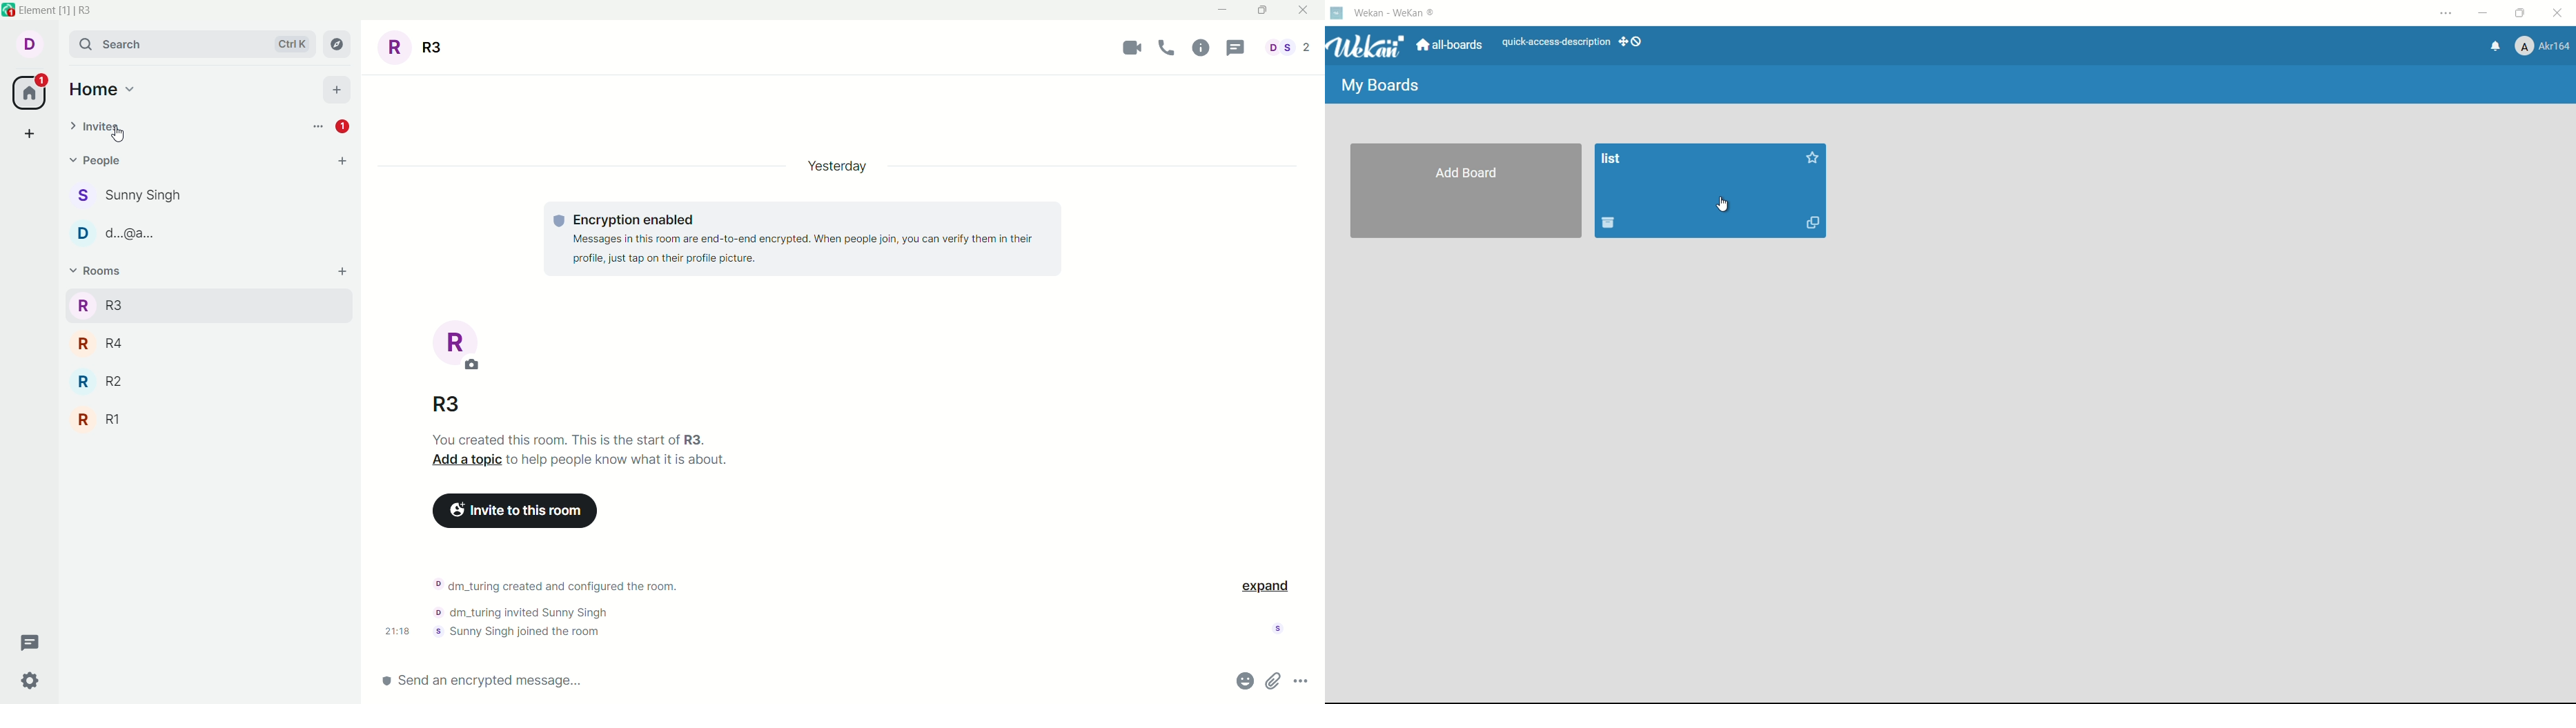  Describe the element at coordinates (1378, 85) in the screenshot. I see `my boards` at that location.